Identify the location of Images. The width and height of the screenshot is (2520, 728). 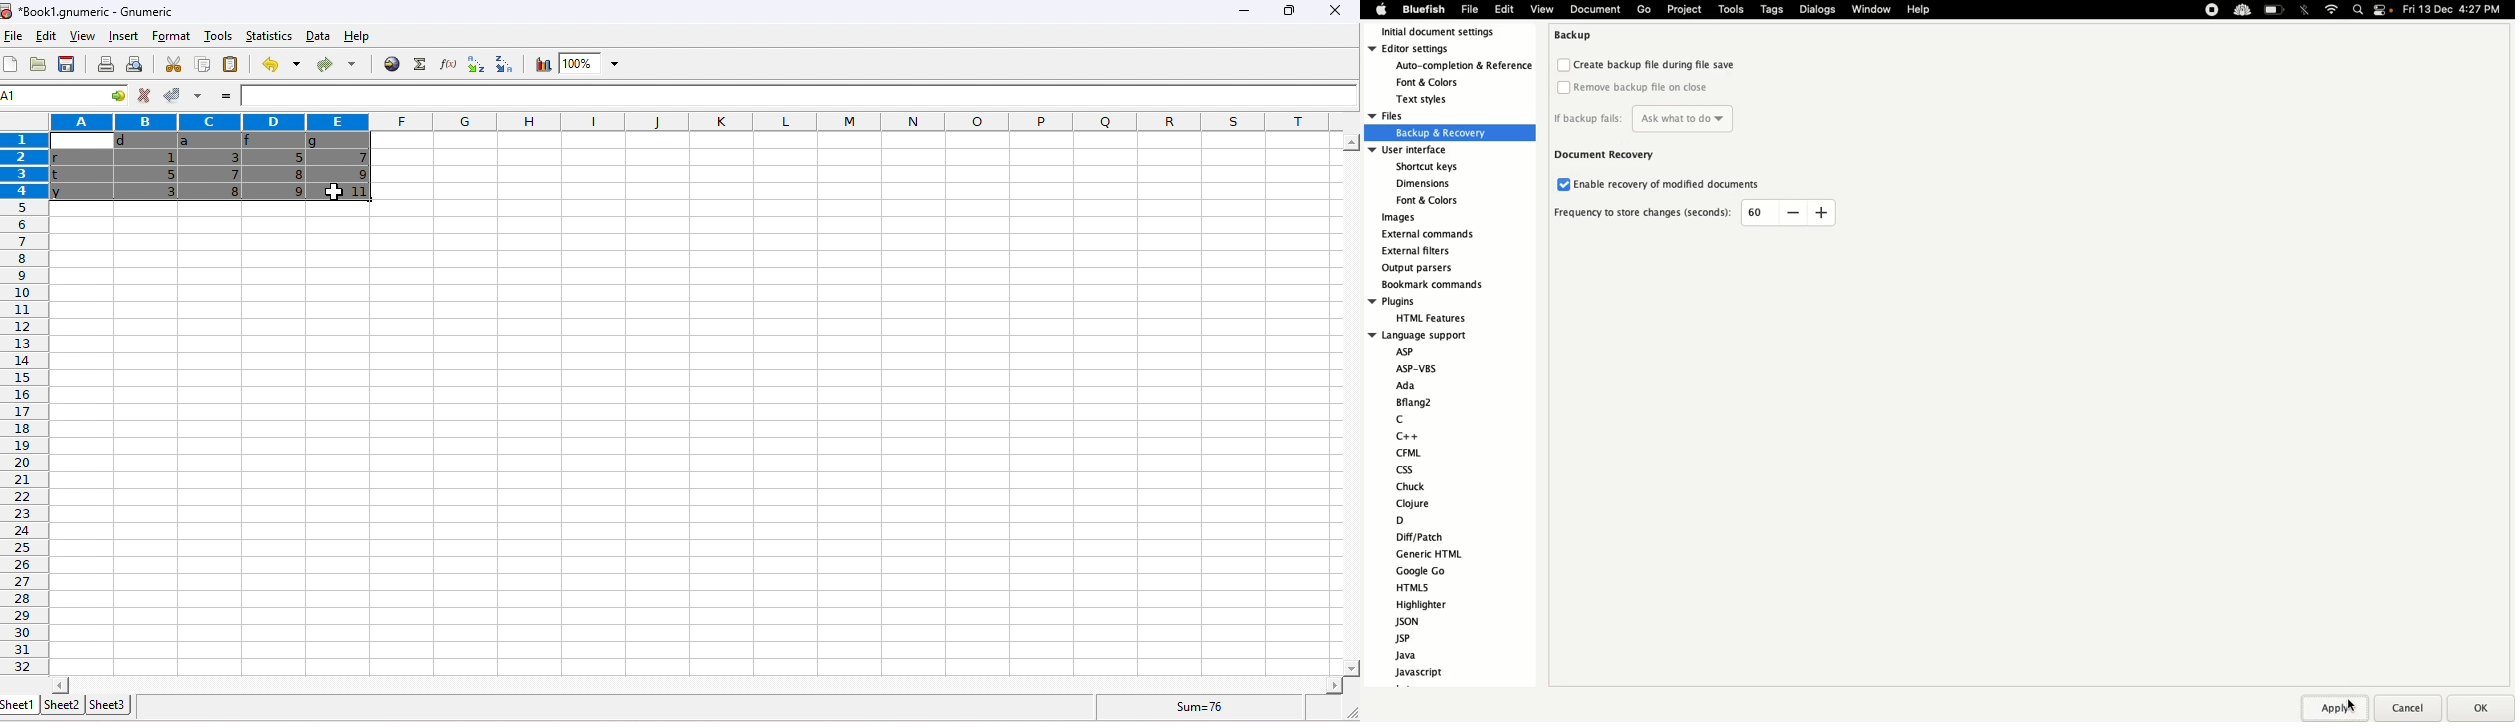
(1401, 218).